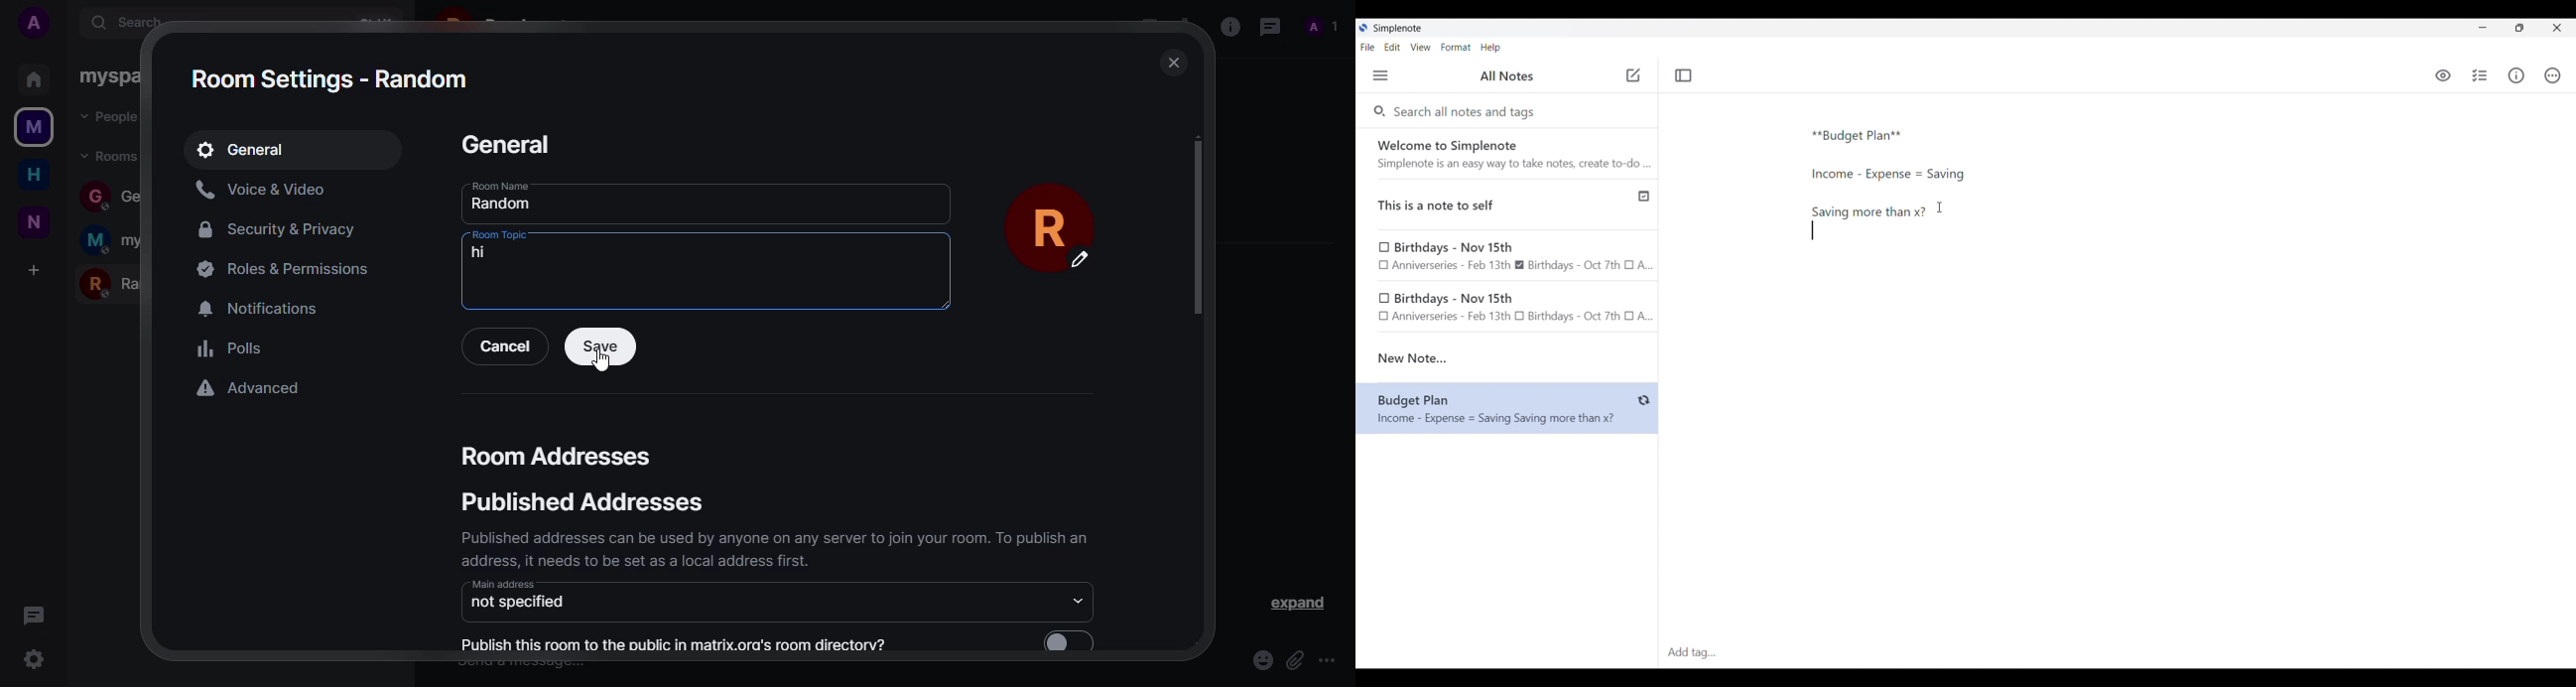  What do you see at coordinates (1198, 230) in the screenshot?
I see `scroll bar` at bounding box center [1198, 230].